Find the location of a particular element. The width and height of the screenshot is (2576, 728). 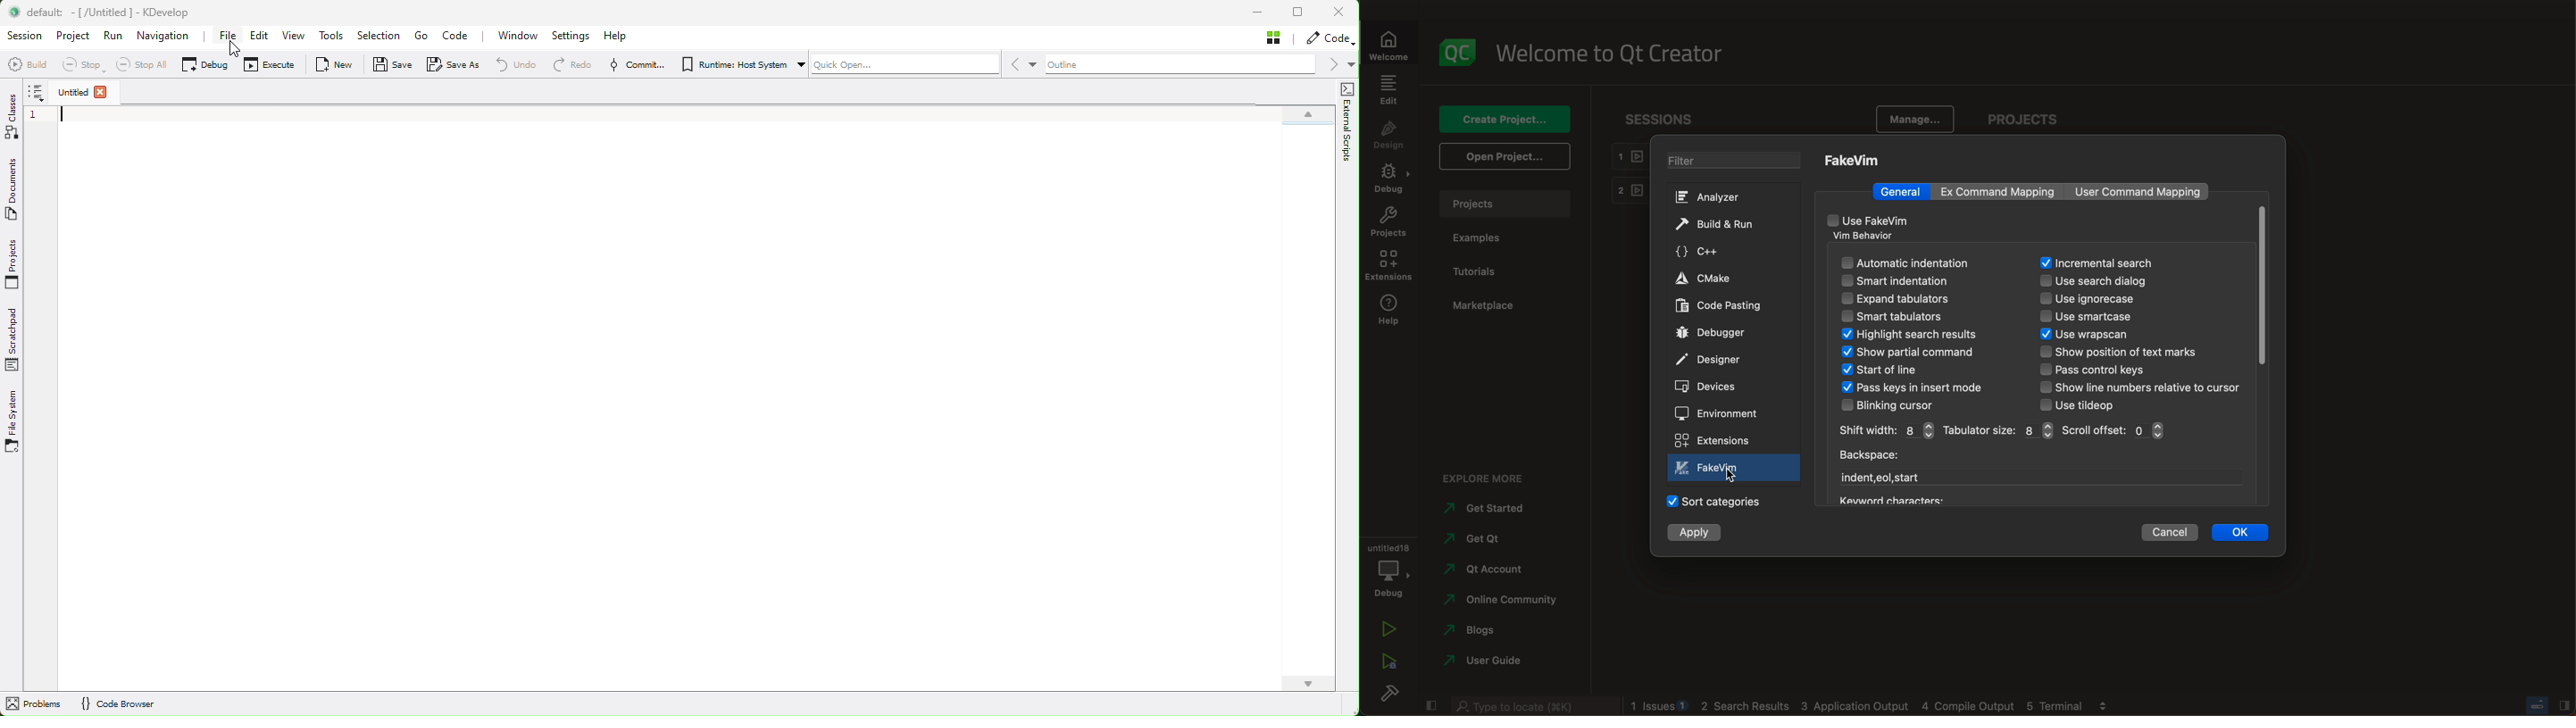

search bar is located at coordinates (1536, 706).